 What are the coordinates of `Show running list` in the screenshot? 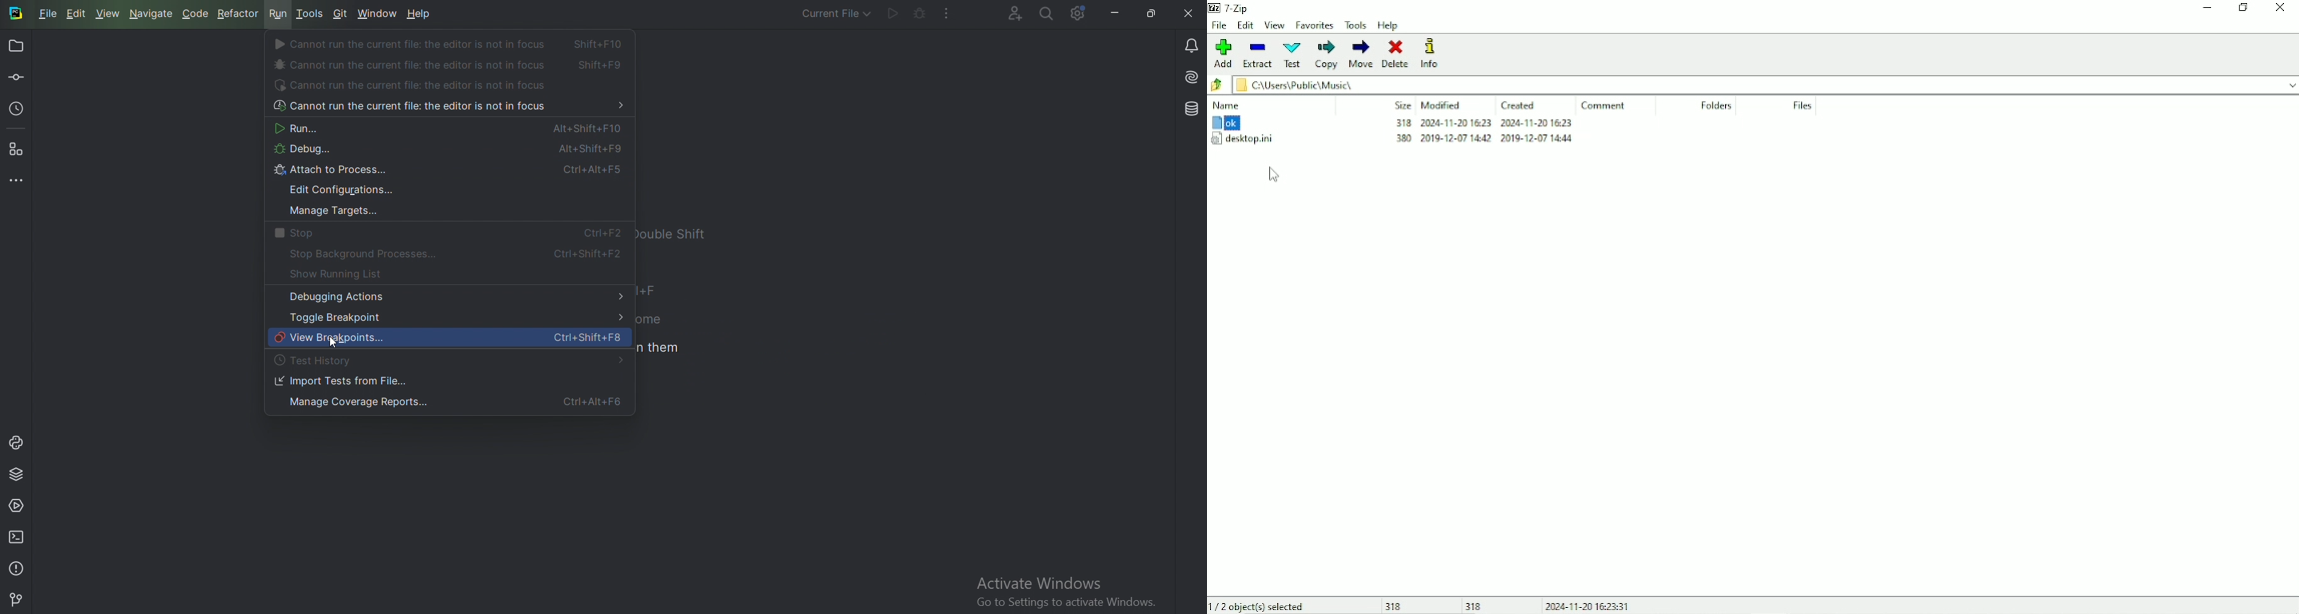 It's located at (348, 275).